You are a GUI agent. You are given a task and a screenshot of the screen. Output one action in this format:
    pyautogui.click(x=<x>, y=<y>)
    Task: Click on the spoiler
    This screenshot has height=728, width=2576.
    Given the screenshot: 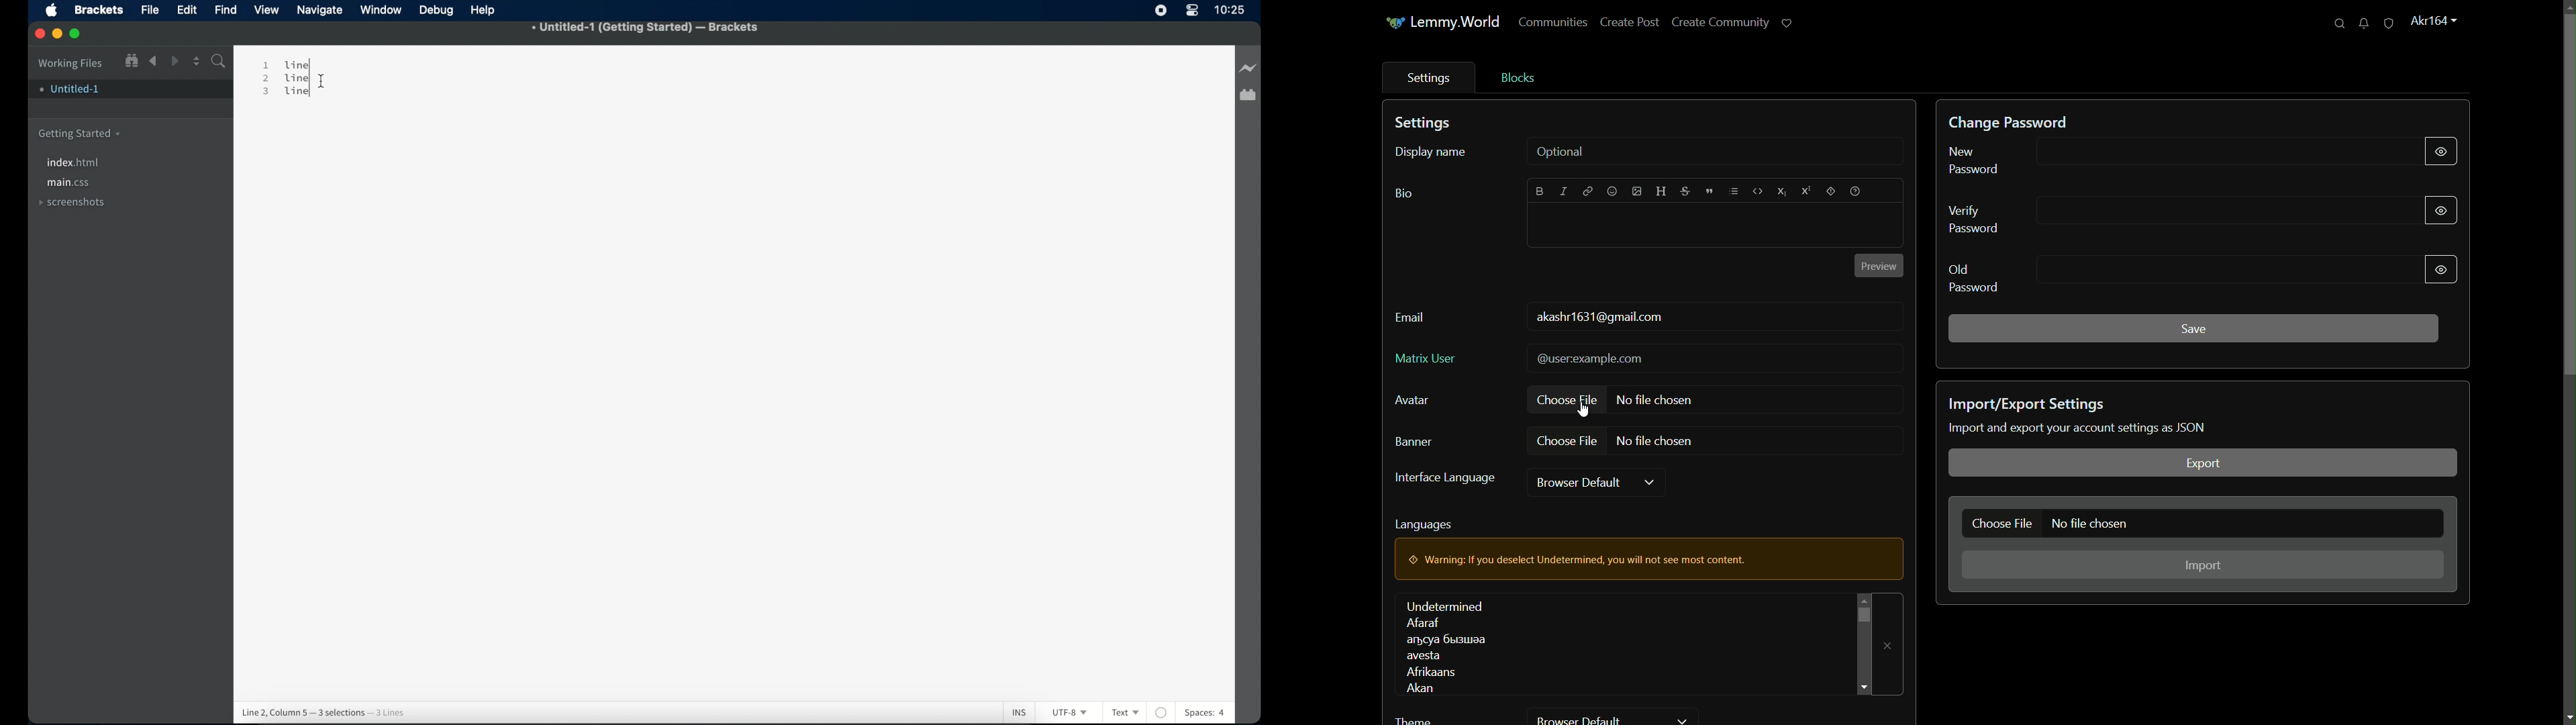 What is the action you would take?
    pyautogui.click(x=1832, y=192)
    